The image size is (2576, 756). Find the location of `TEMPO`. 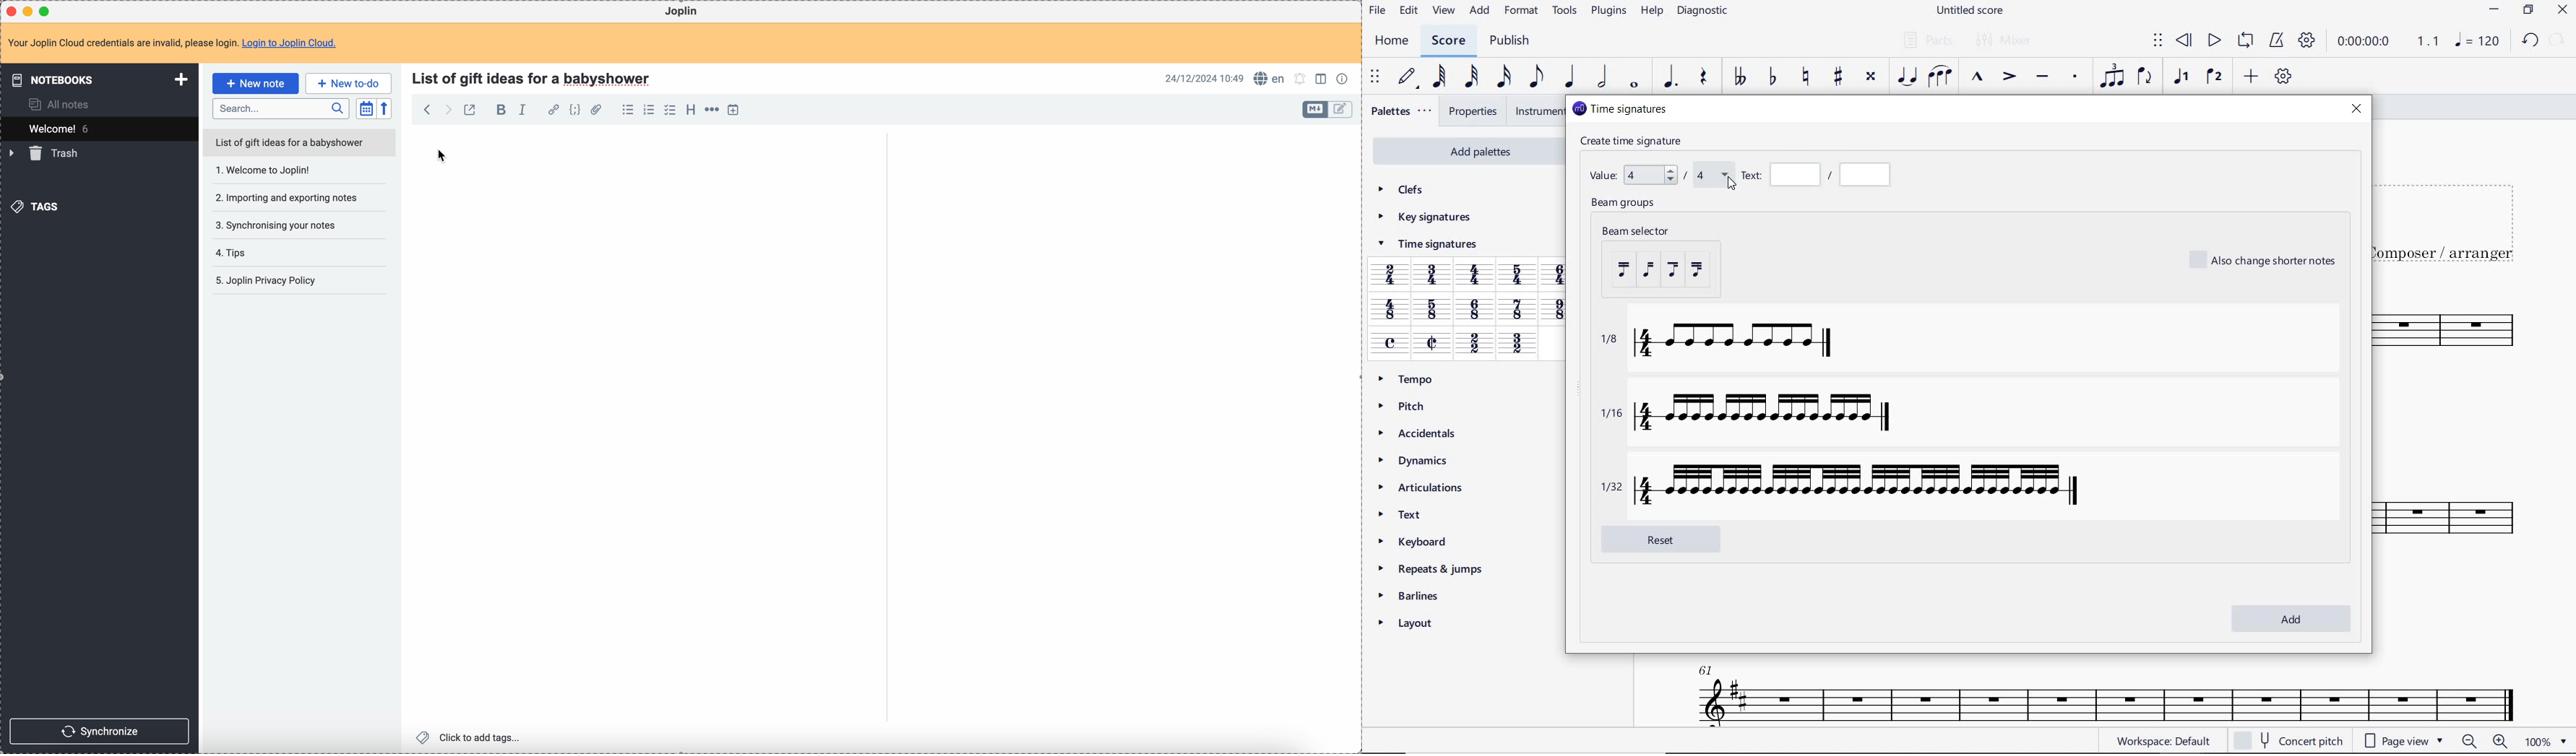

TEMPO is located at coordinates (1411, 379).